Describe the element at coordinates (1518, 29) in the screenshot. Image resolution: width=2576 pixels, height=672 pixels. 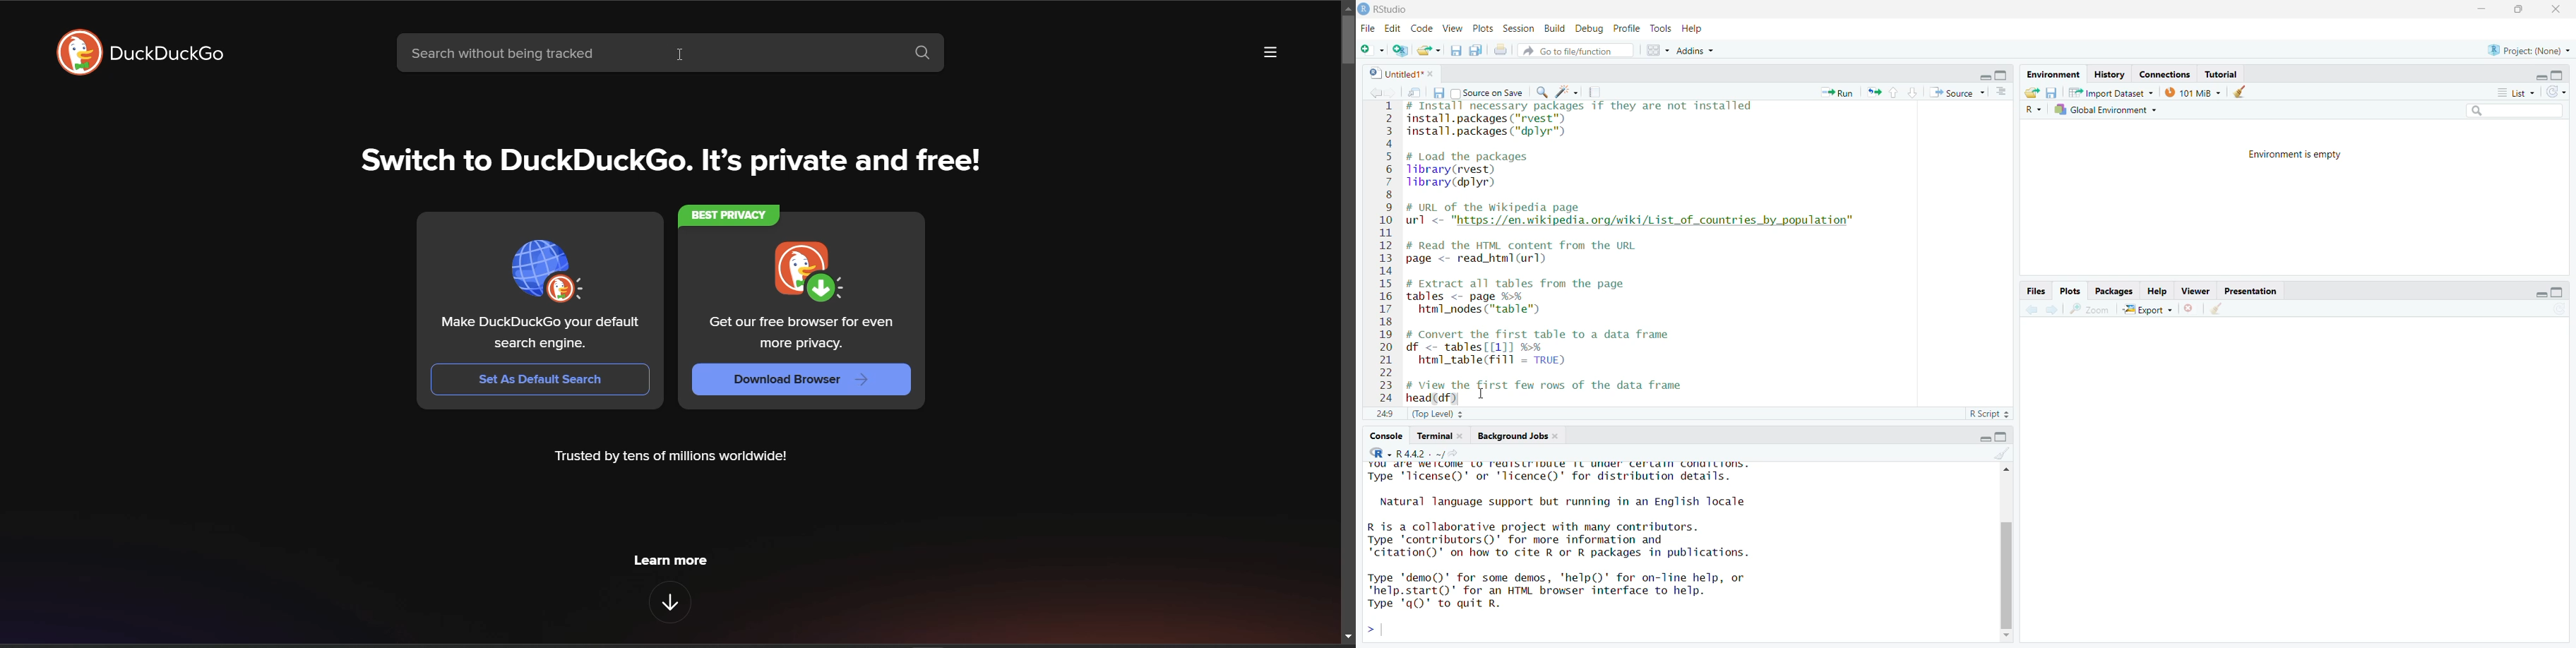
I see `Session` at that location.